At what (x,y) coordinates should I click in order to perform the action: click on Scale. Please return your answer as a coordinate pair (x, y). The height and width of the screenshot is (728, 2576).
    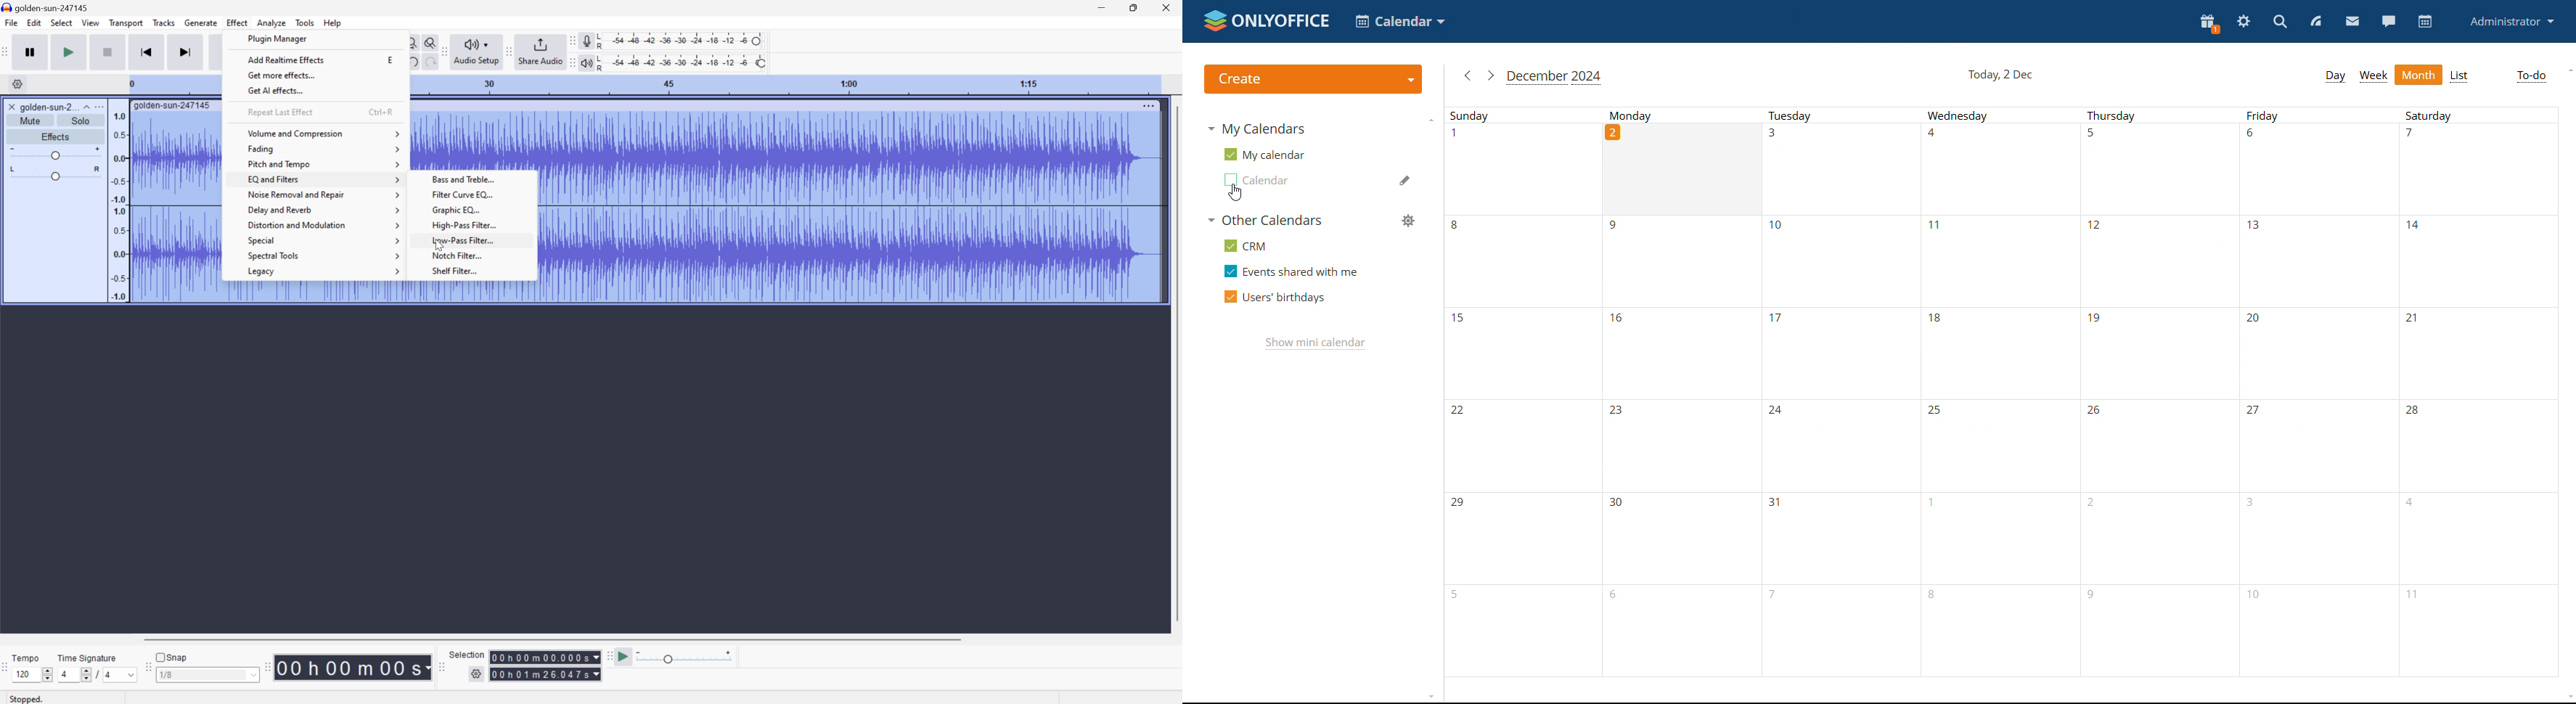
    Looking at the image, I should click on (784, 84).